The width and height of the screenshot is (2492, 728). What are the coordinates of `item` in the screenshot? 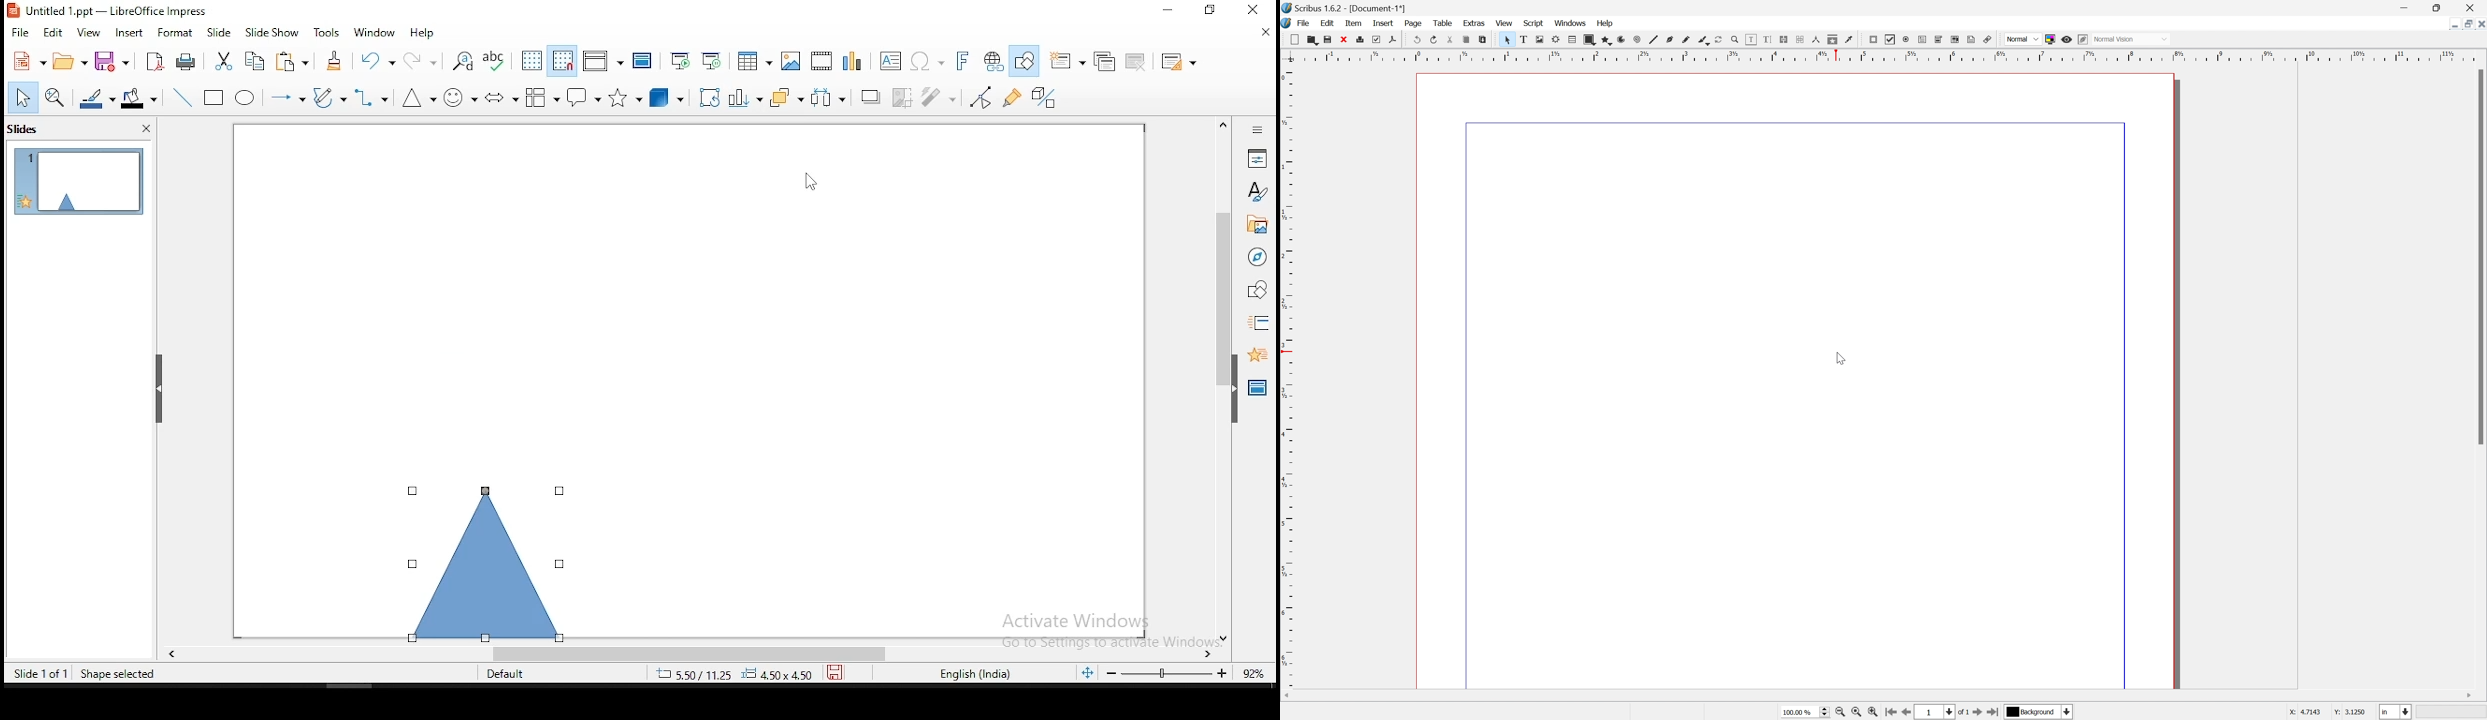 It's located at (1355, 23).